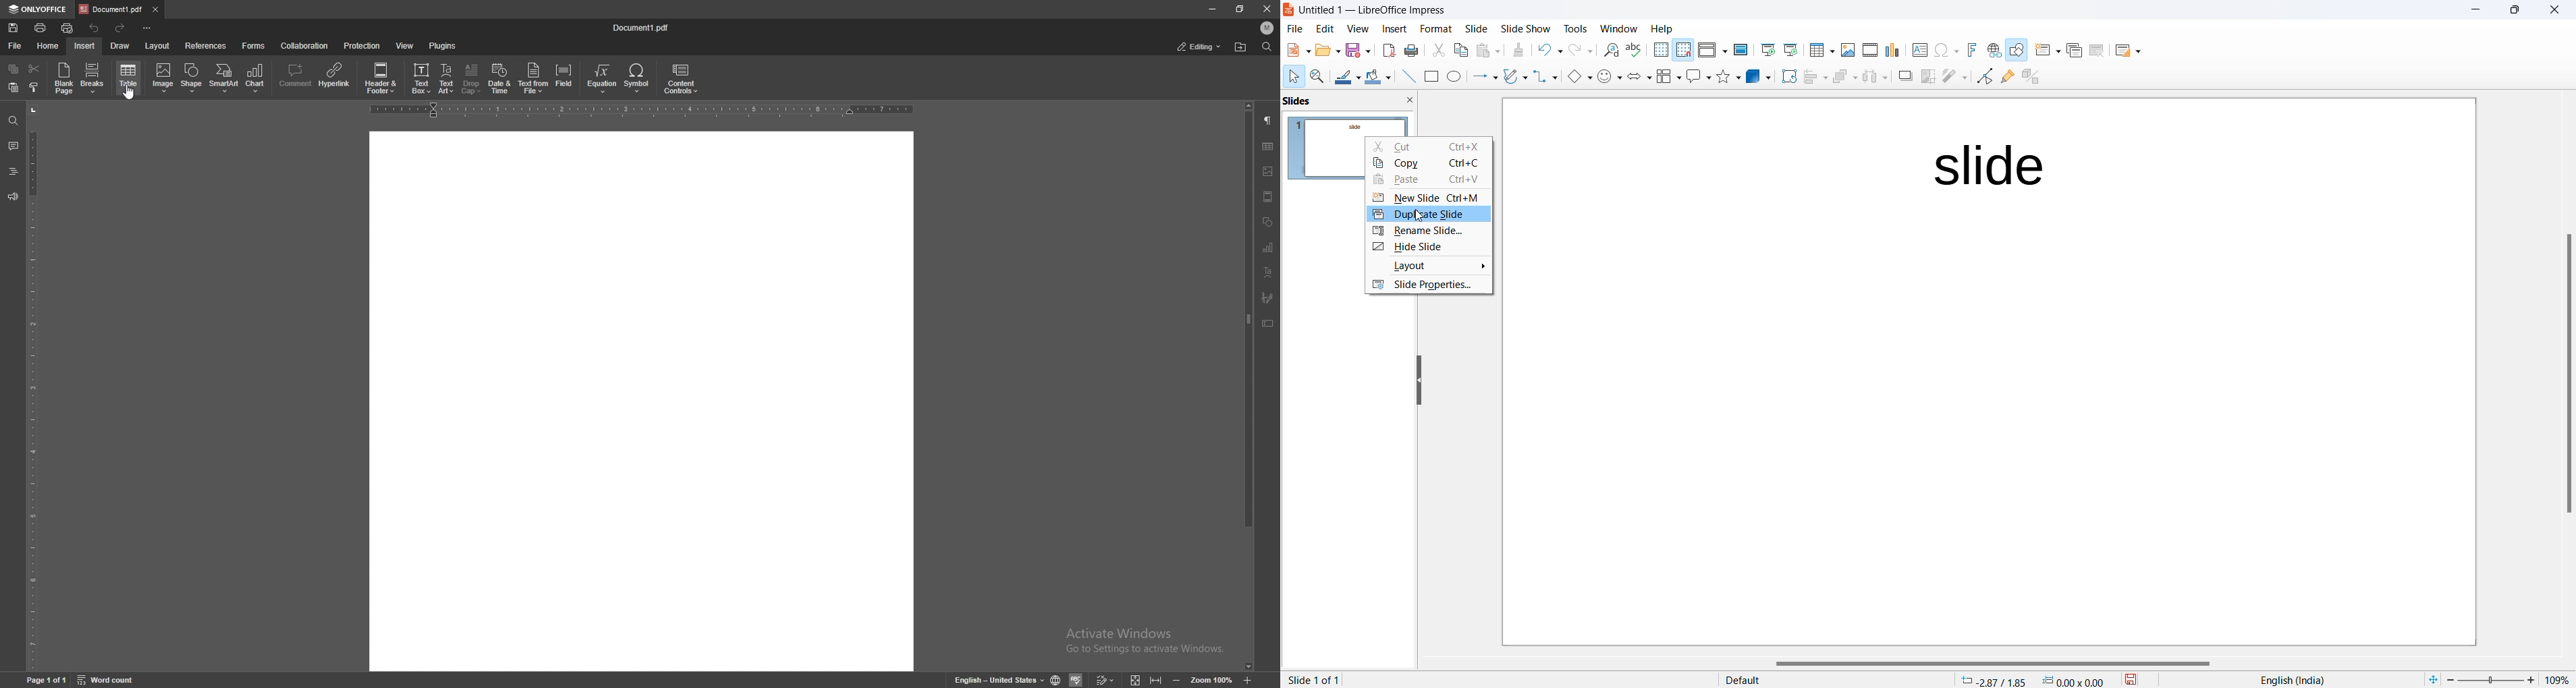 This screenshot has width=2576, height=700. I want to click on scrollbar, so click(2568, 373).